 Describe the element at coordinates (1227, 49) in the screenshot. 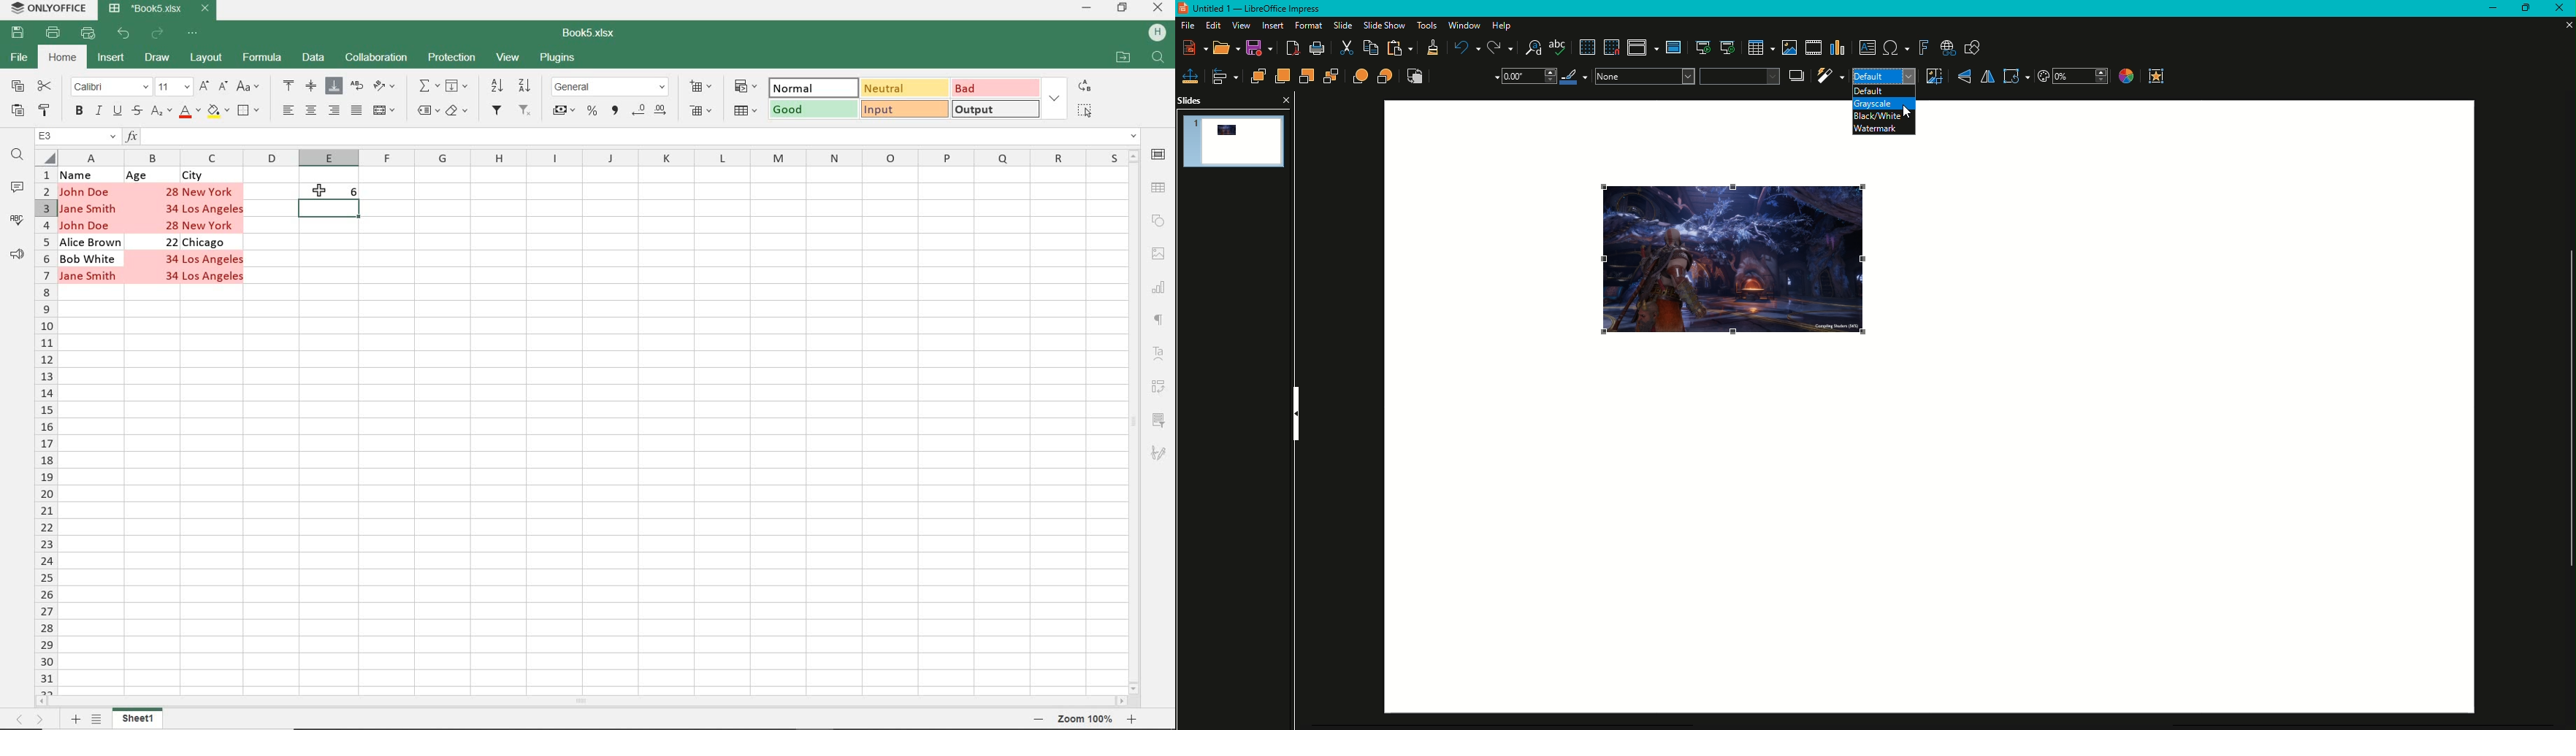

I see `Open` at that location.